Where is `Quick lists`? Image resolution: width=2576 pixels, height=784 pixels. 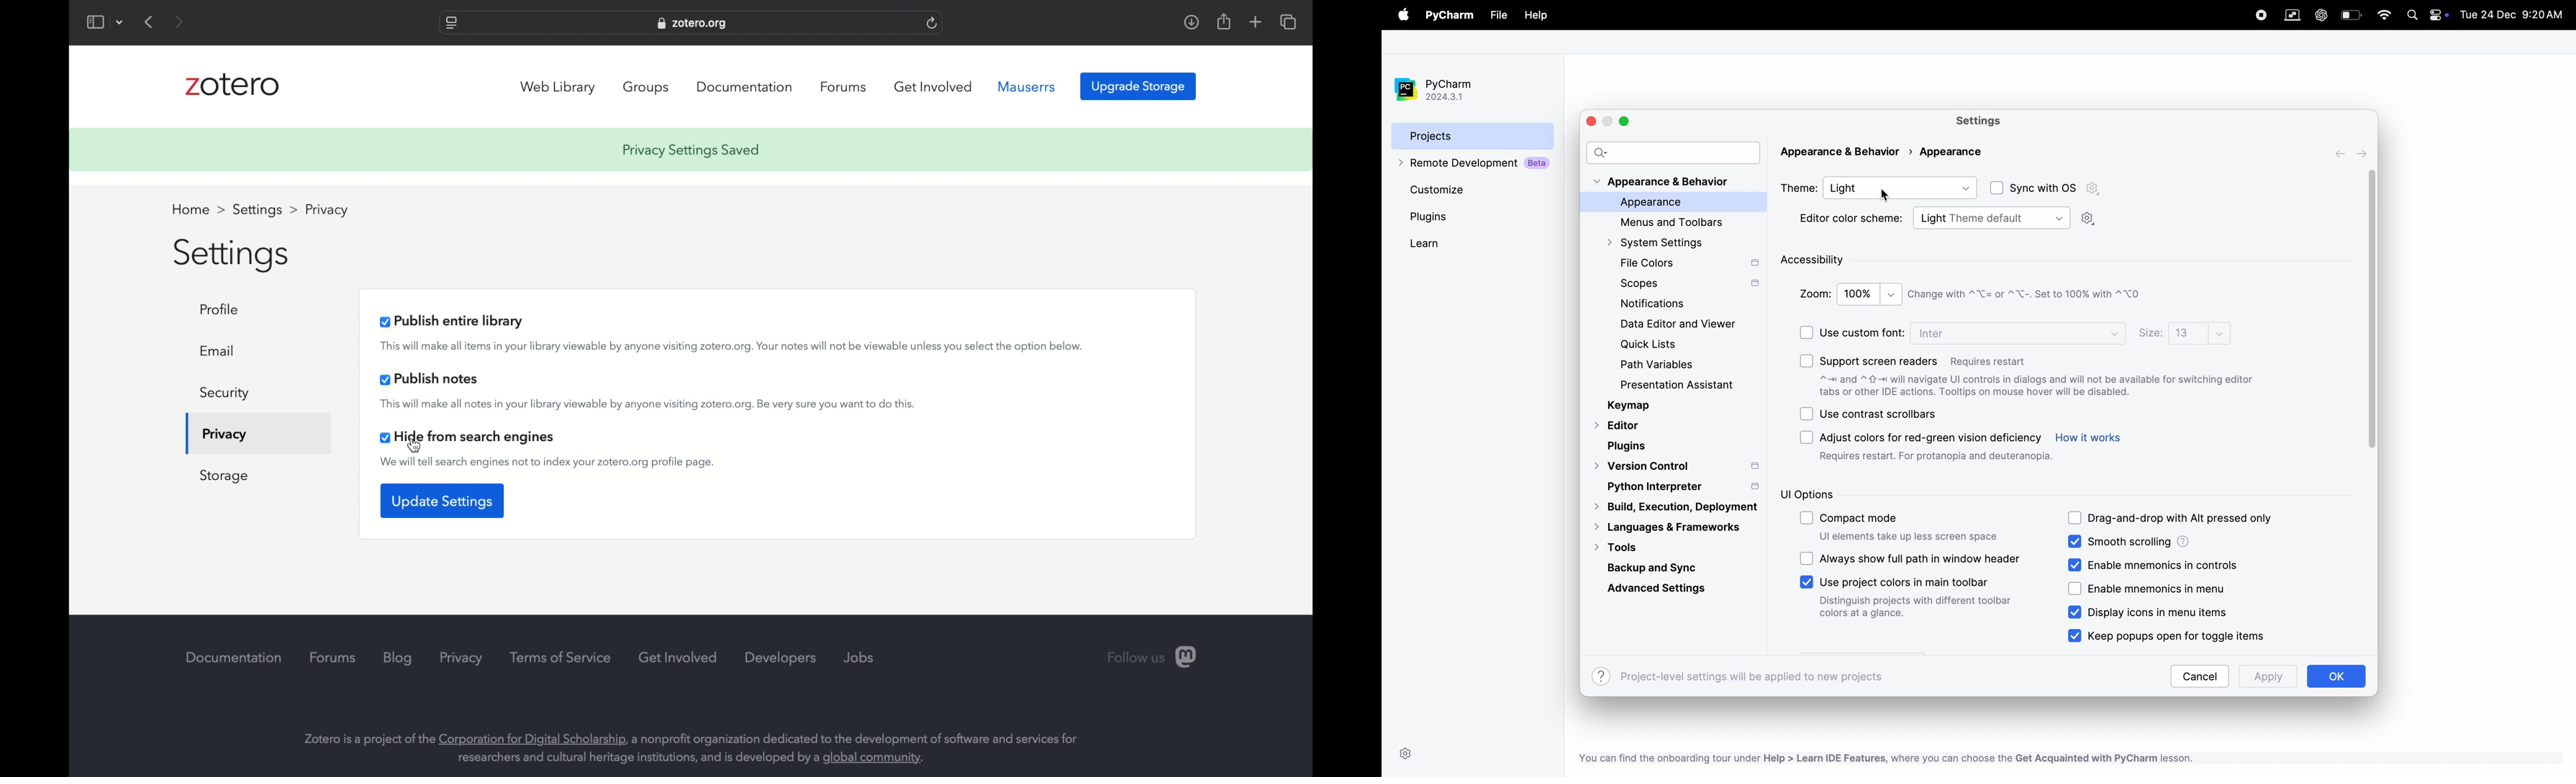 Quick lists is located at coordinates (1657, 345).